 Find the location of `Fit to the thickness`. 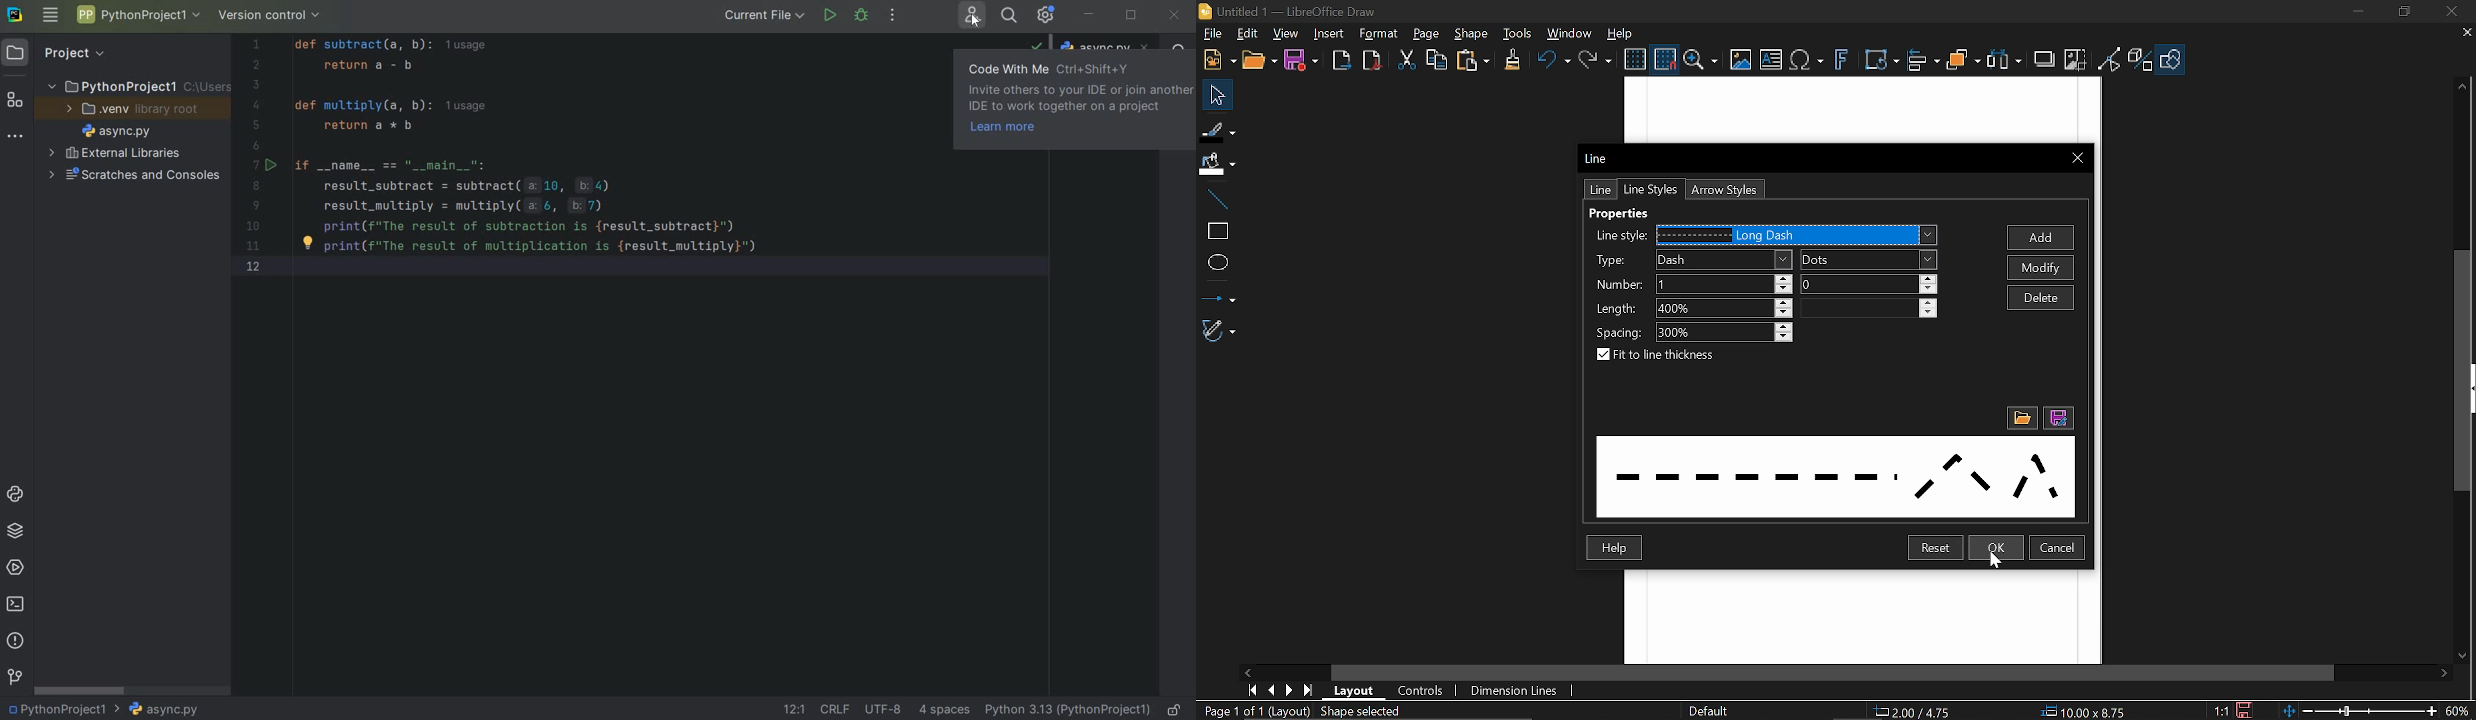

Fit to the thickness is located at coordinates (1660, 356).